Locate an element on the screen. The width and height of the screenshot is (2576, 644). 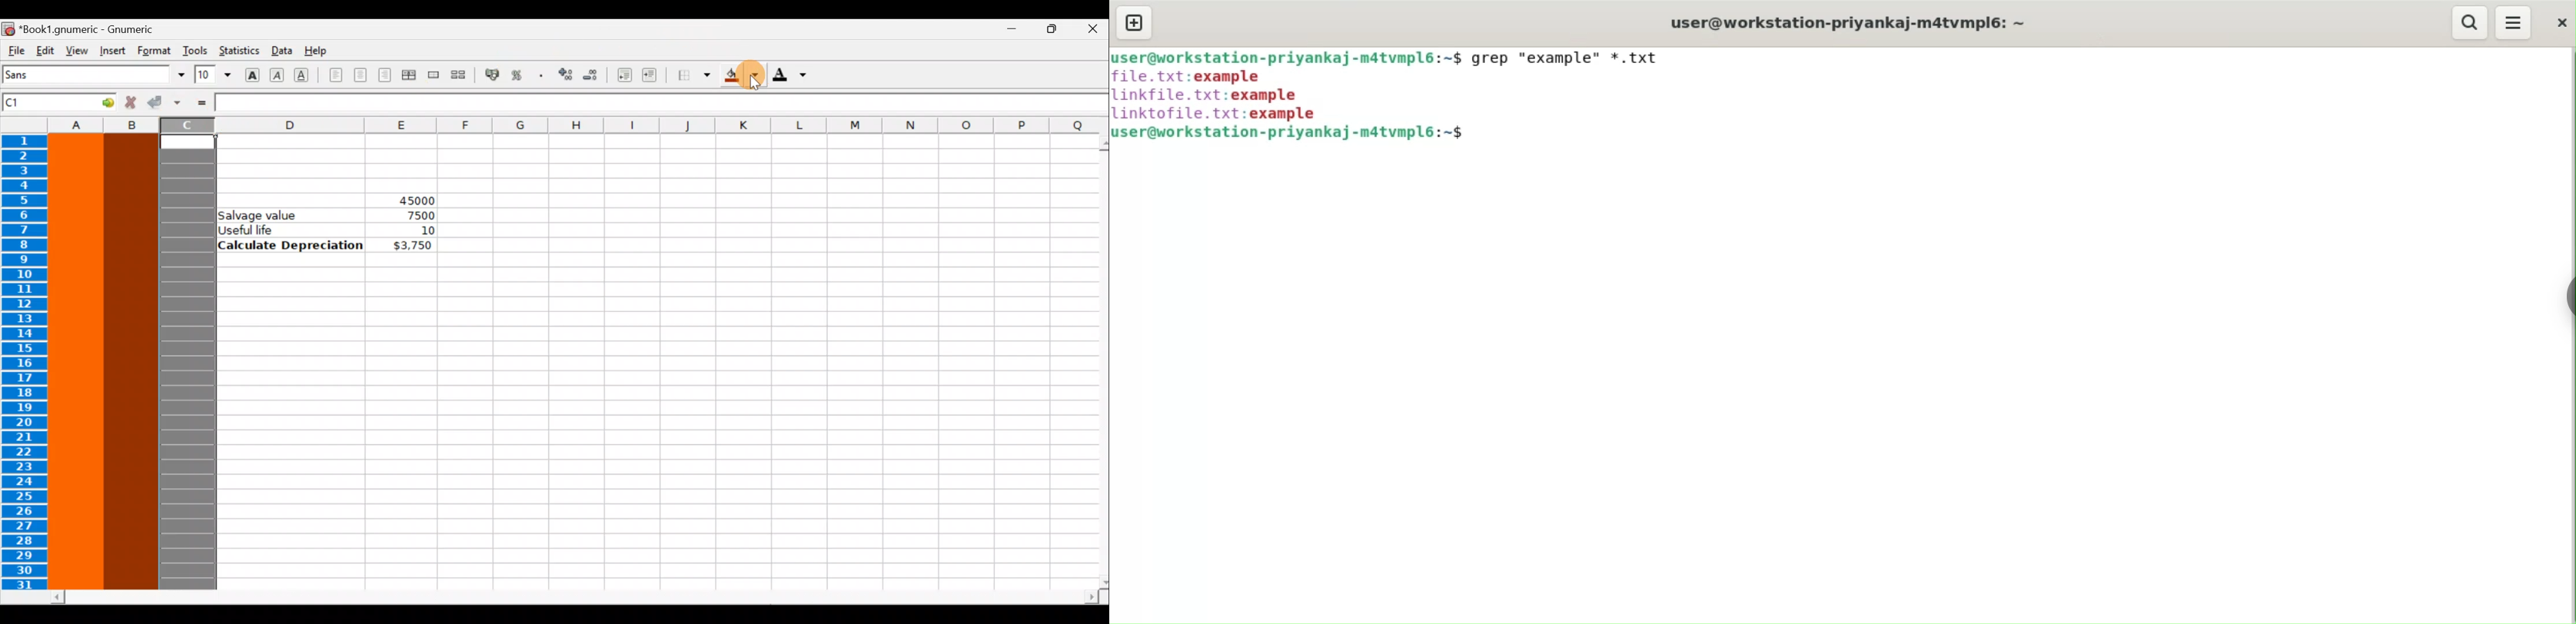
Increase the number of decimals is located at coordinates (565, 75).